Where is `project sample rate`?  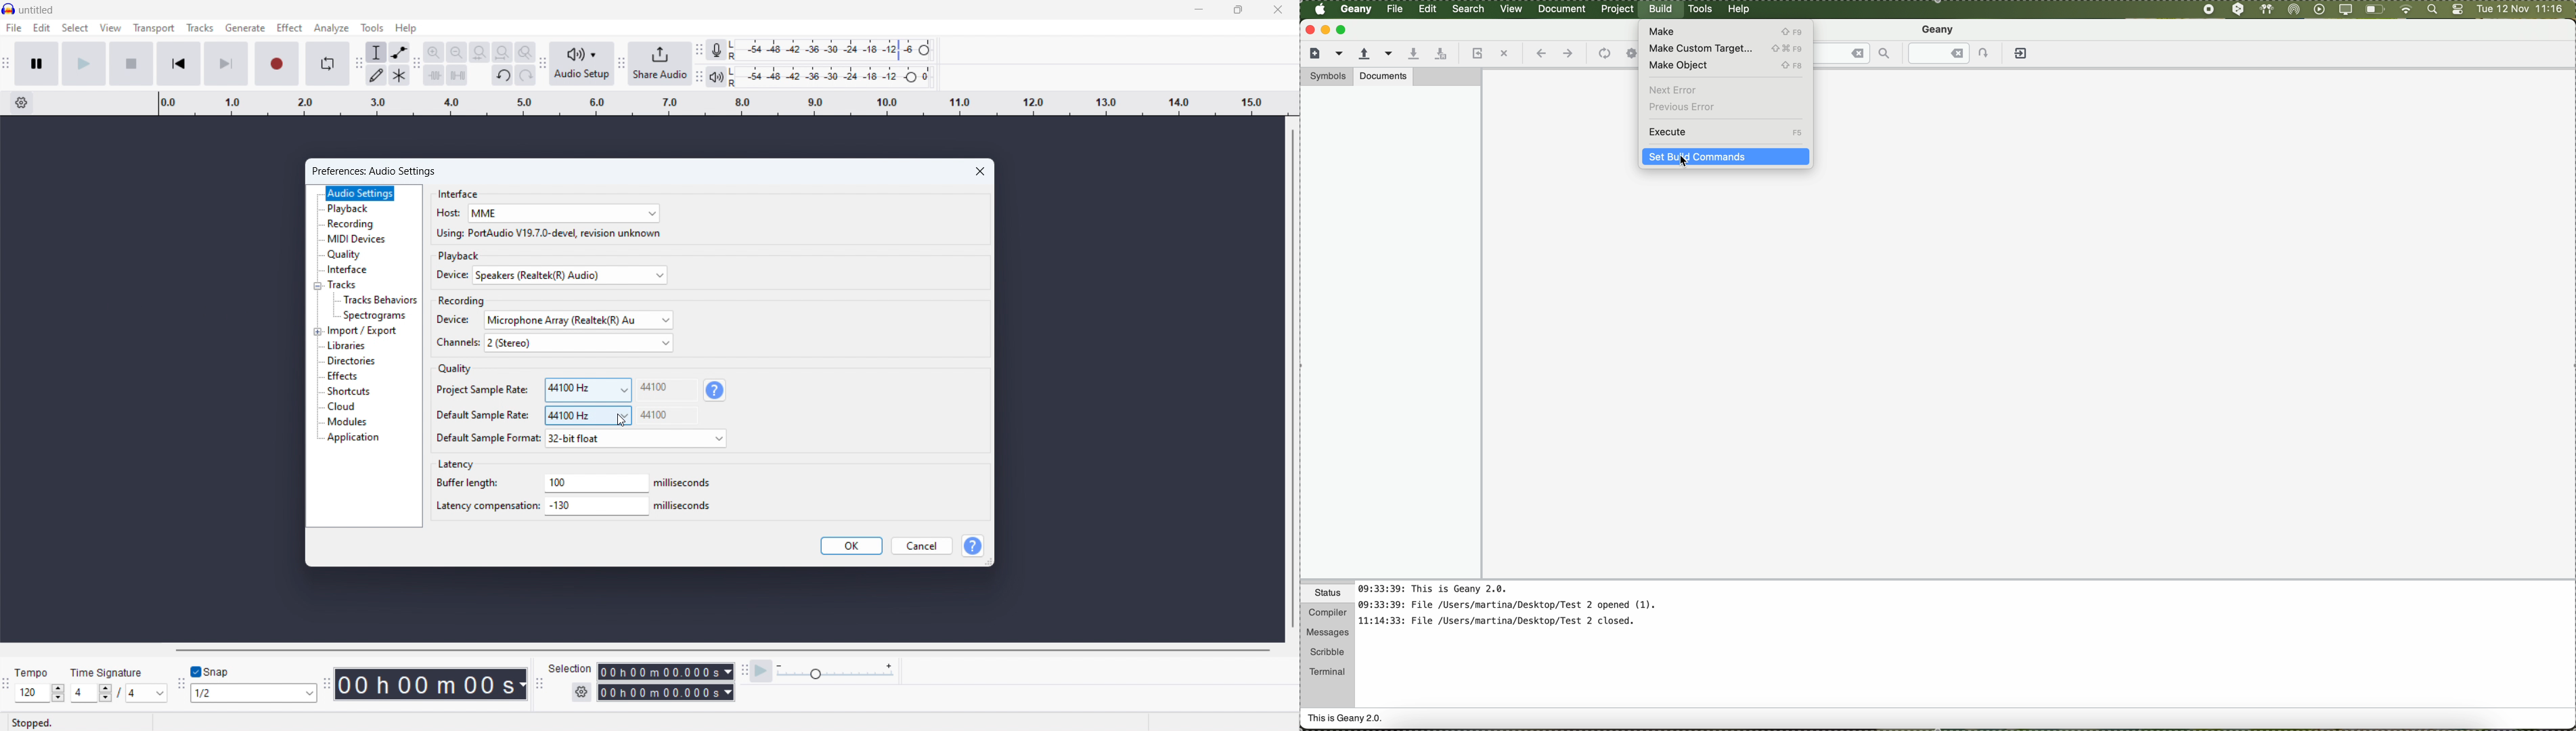
project sample rate is located at coordinates (587, 390).